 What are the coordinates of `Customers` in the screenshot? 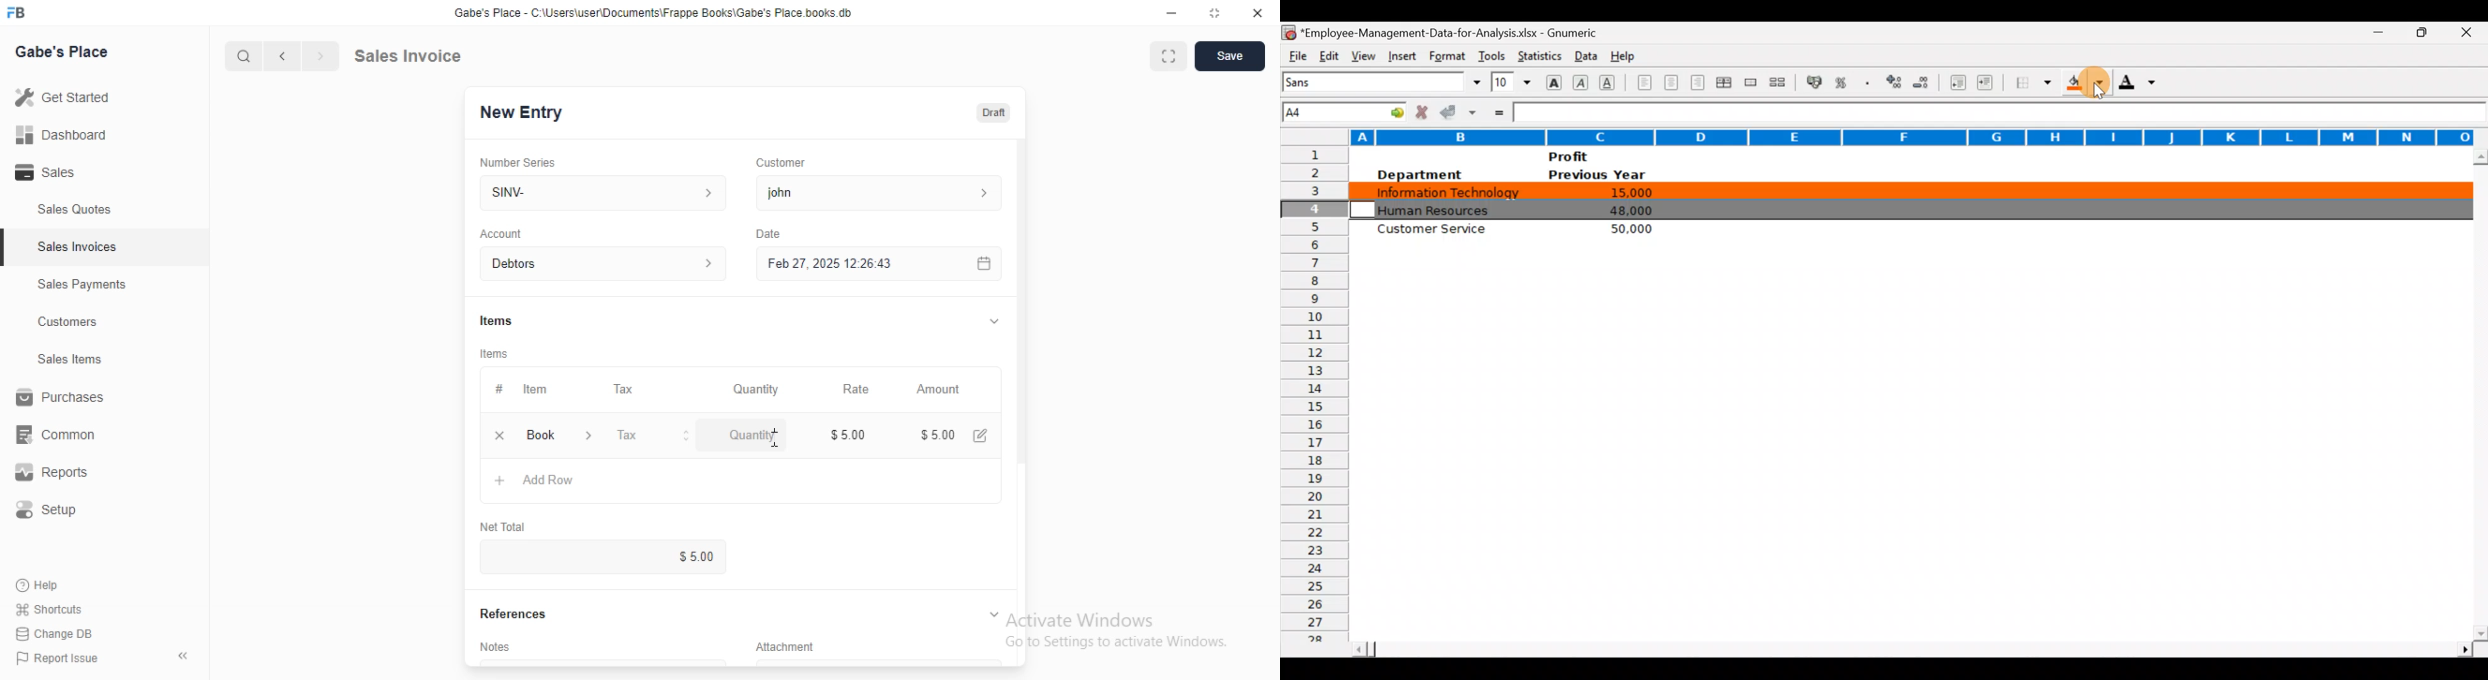 It's located at (67, 323).